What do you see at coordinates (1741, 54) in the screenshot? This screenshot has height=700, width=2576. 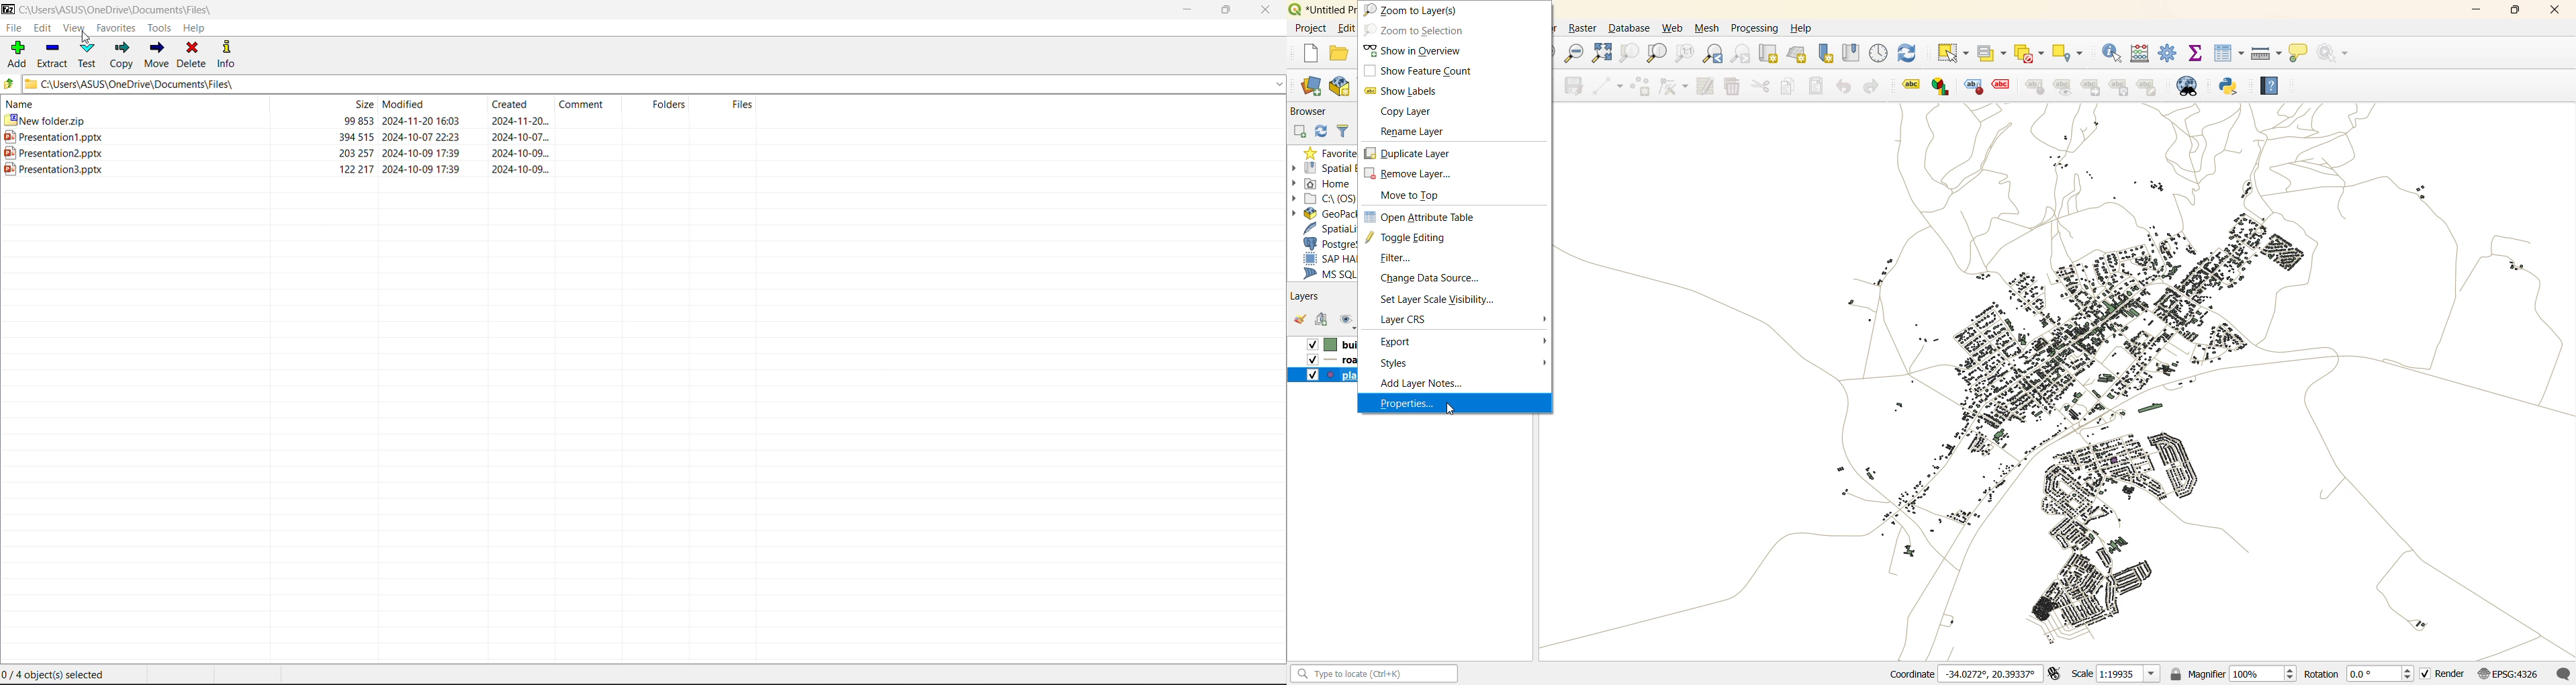 I see `zoom next` at bounding box center [1741, 54].